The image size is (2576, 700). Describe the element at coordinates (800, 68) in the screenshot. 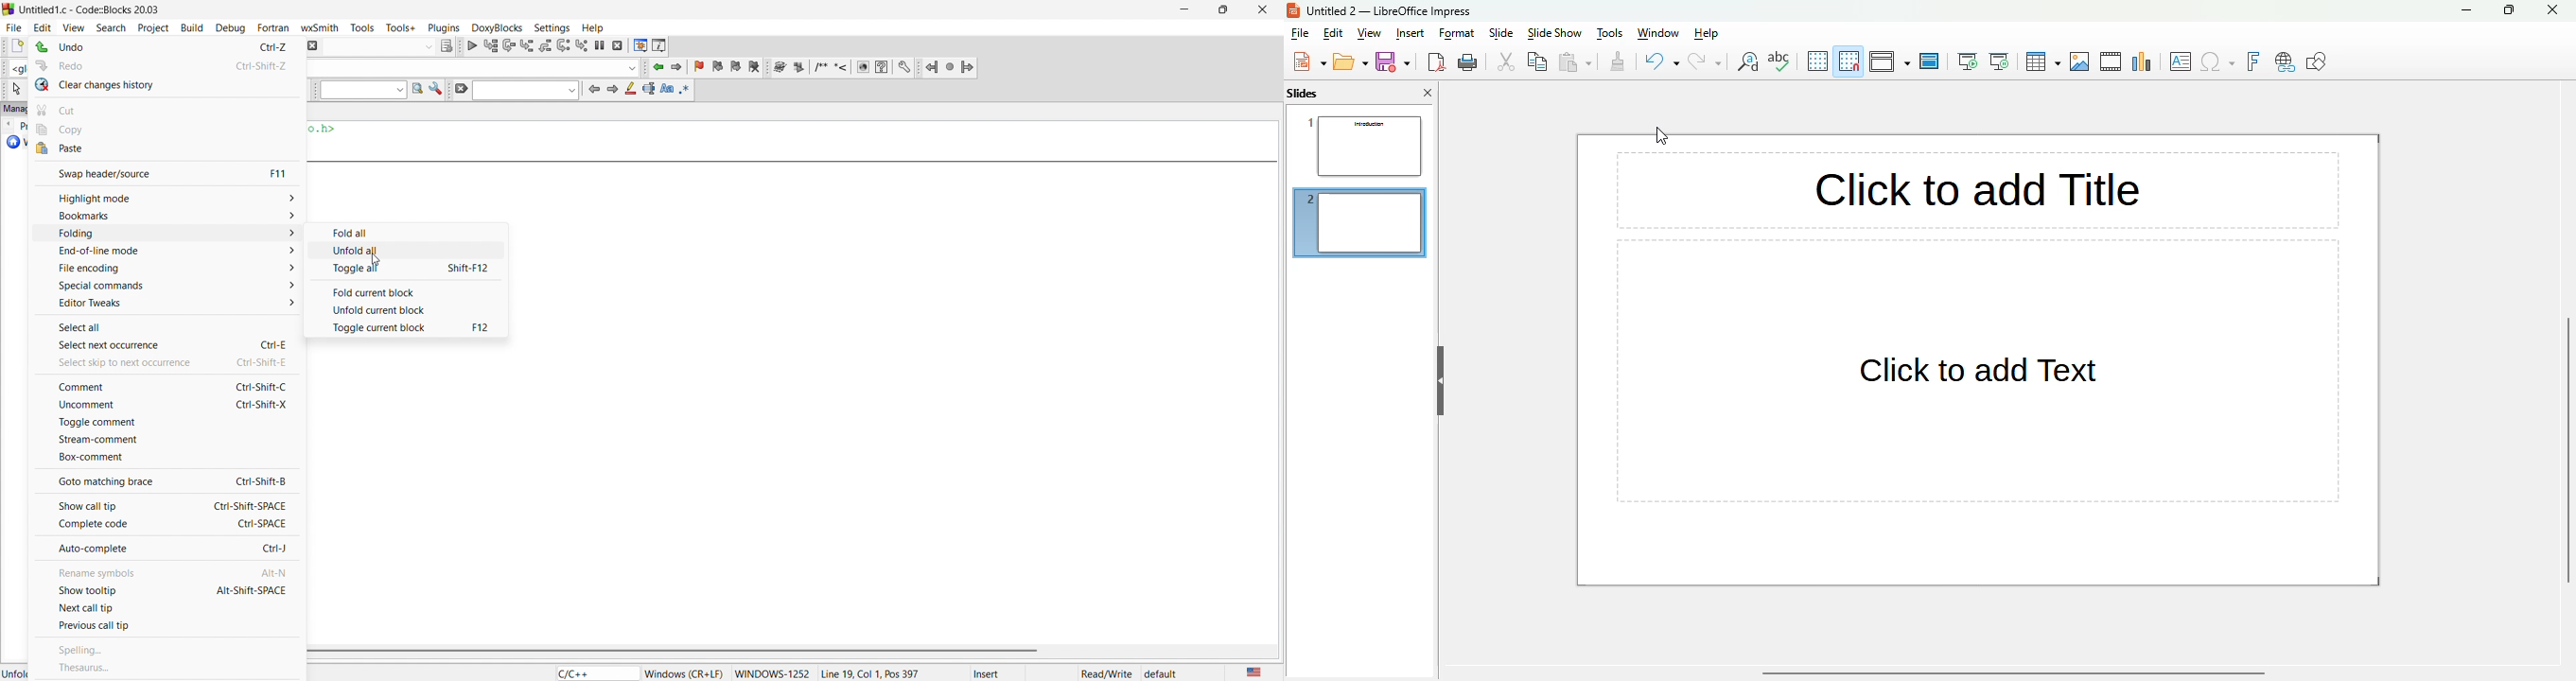

I see `extract` at that location.